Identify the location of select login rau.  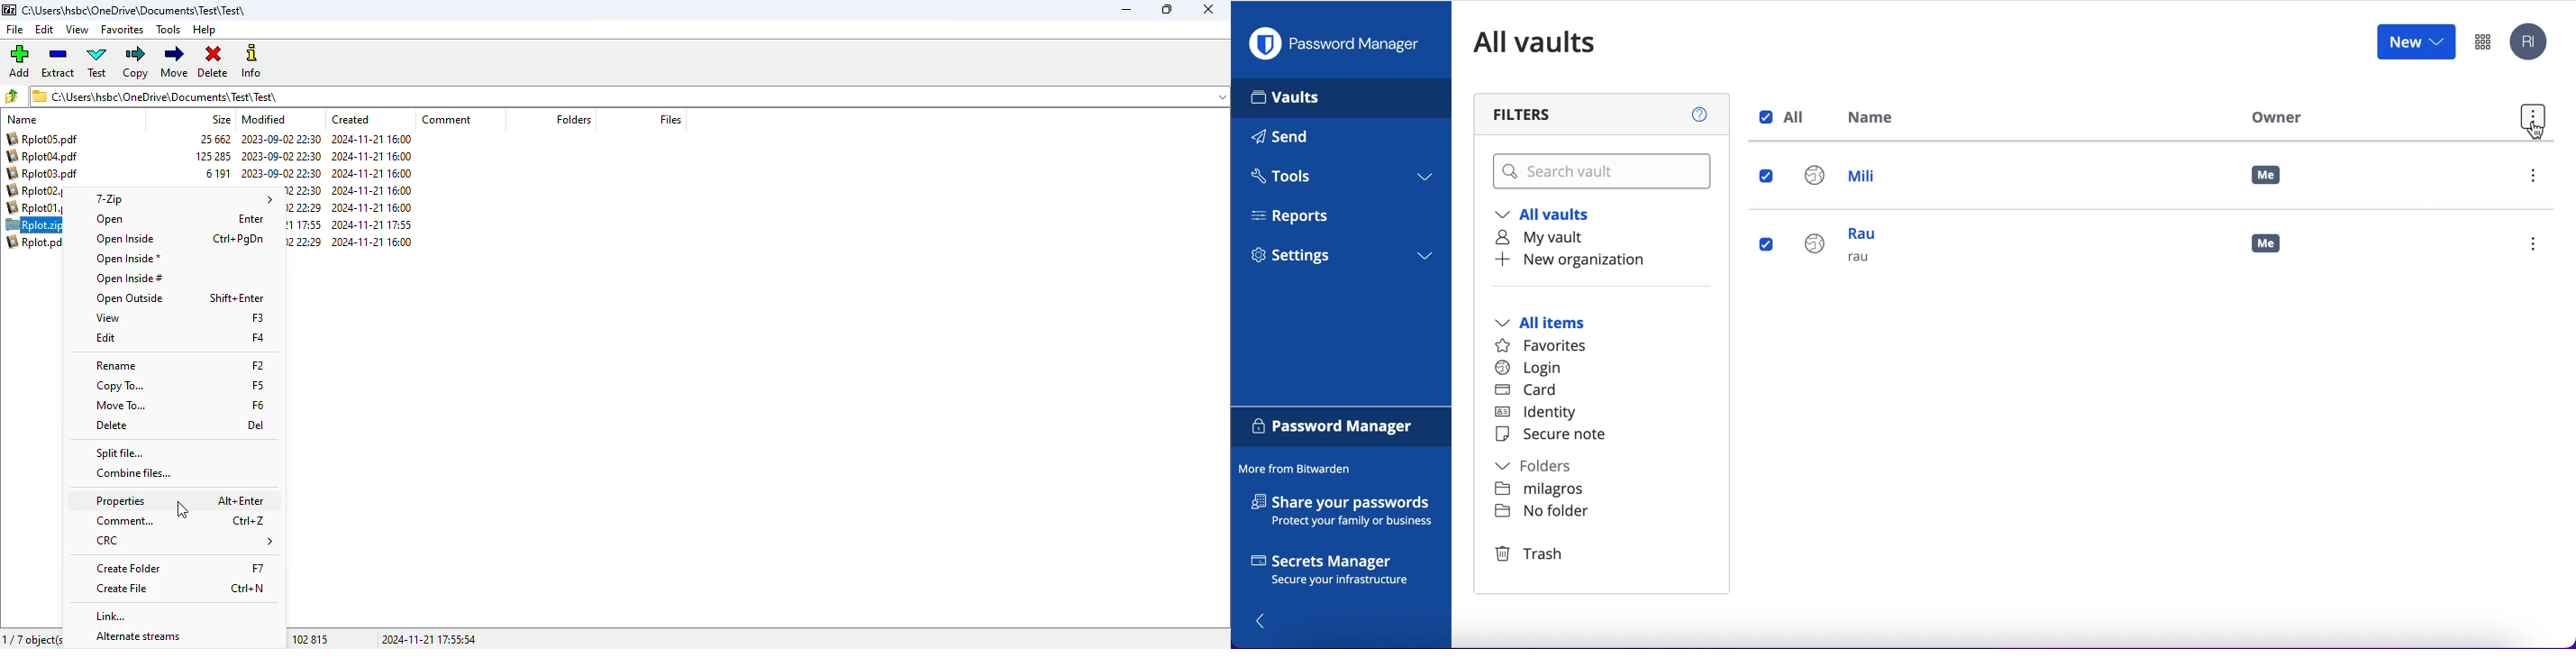
(1765, 245).